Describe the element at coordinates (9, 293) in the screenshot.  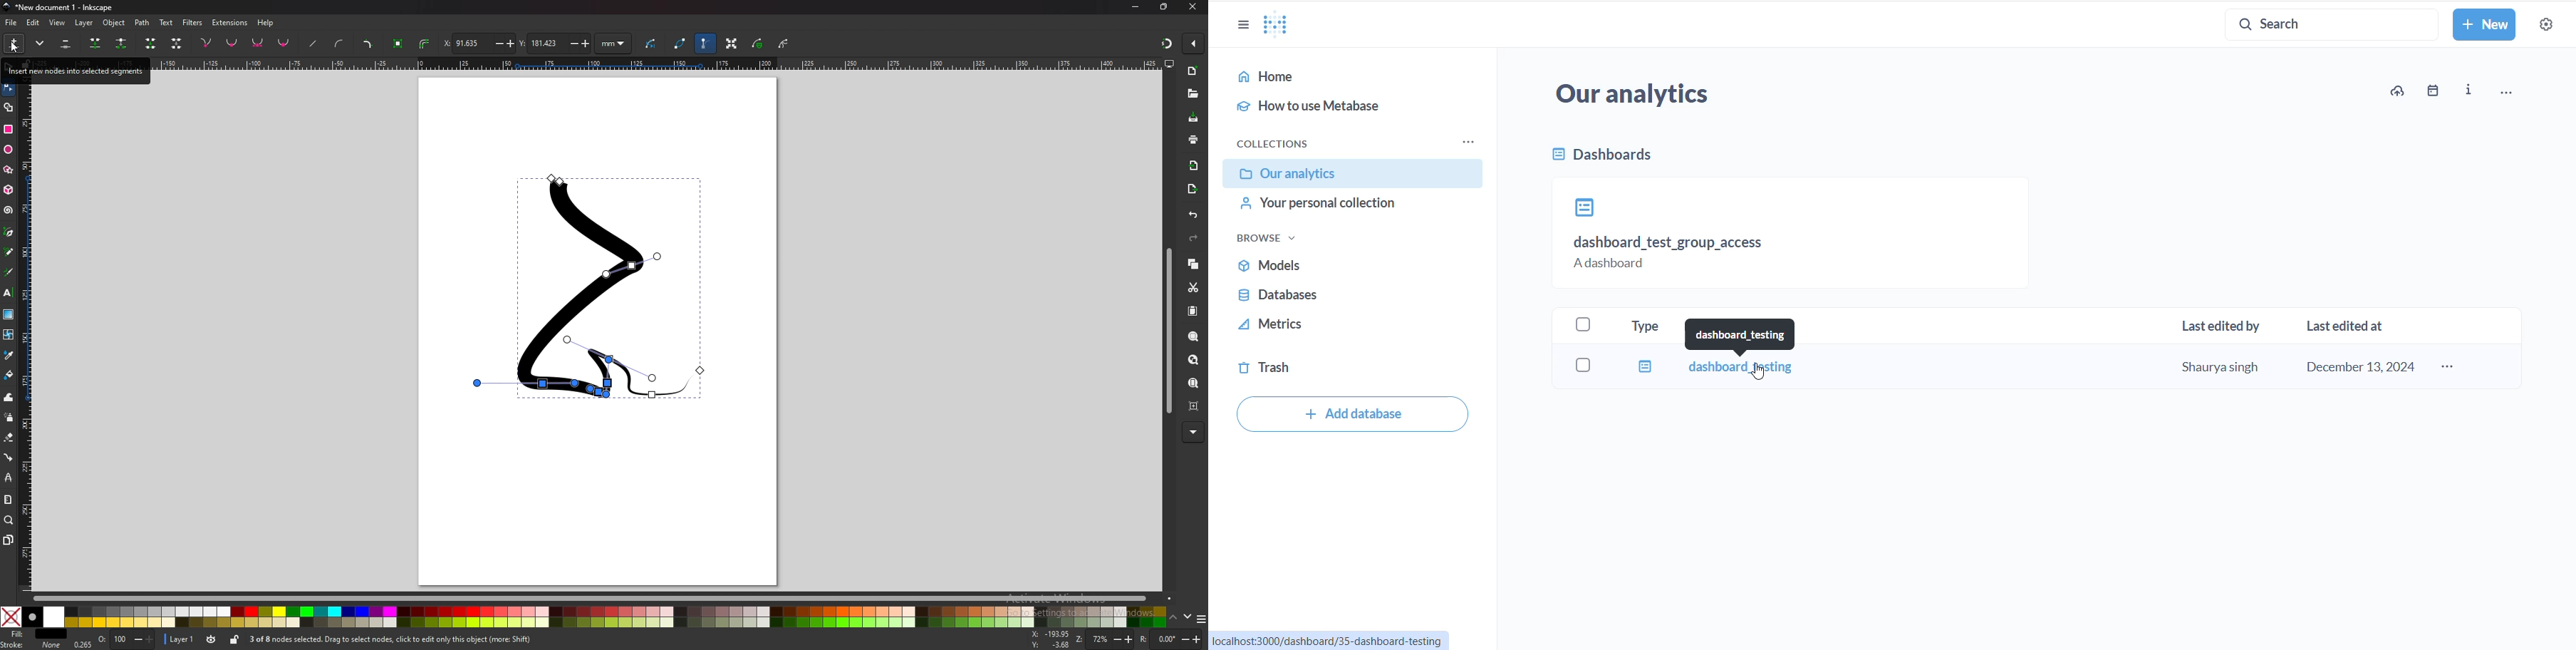
I see `text` at that location.